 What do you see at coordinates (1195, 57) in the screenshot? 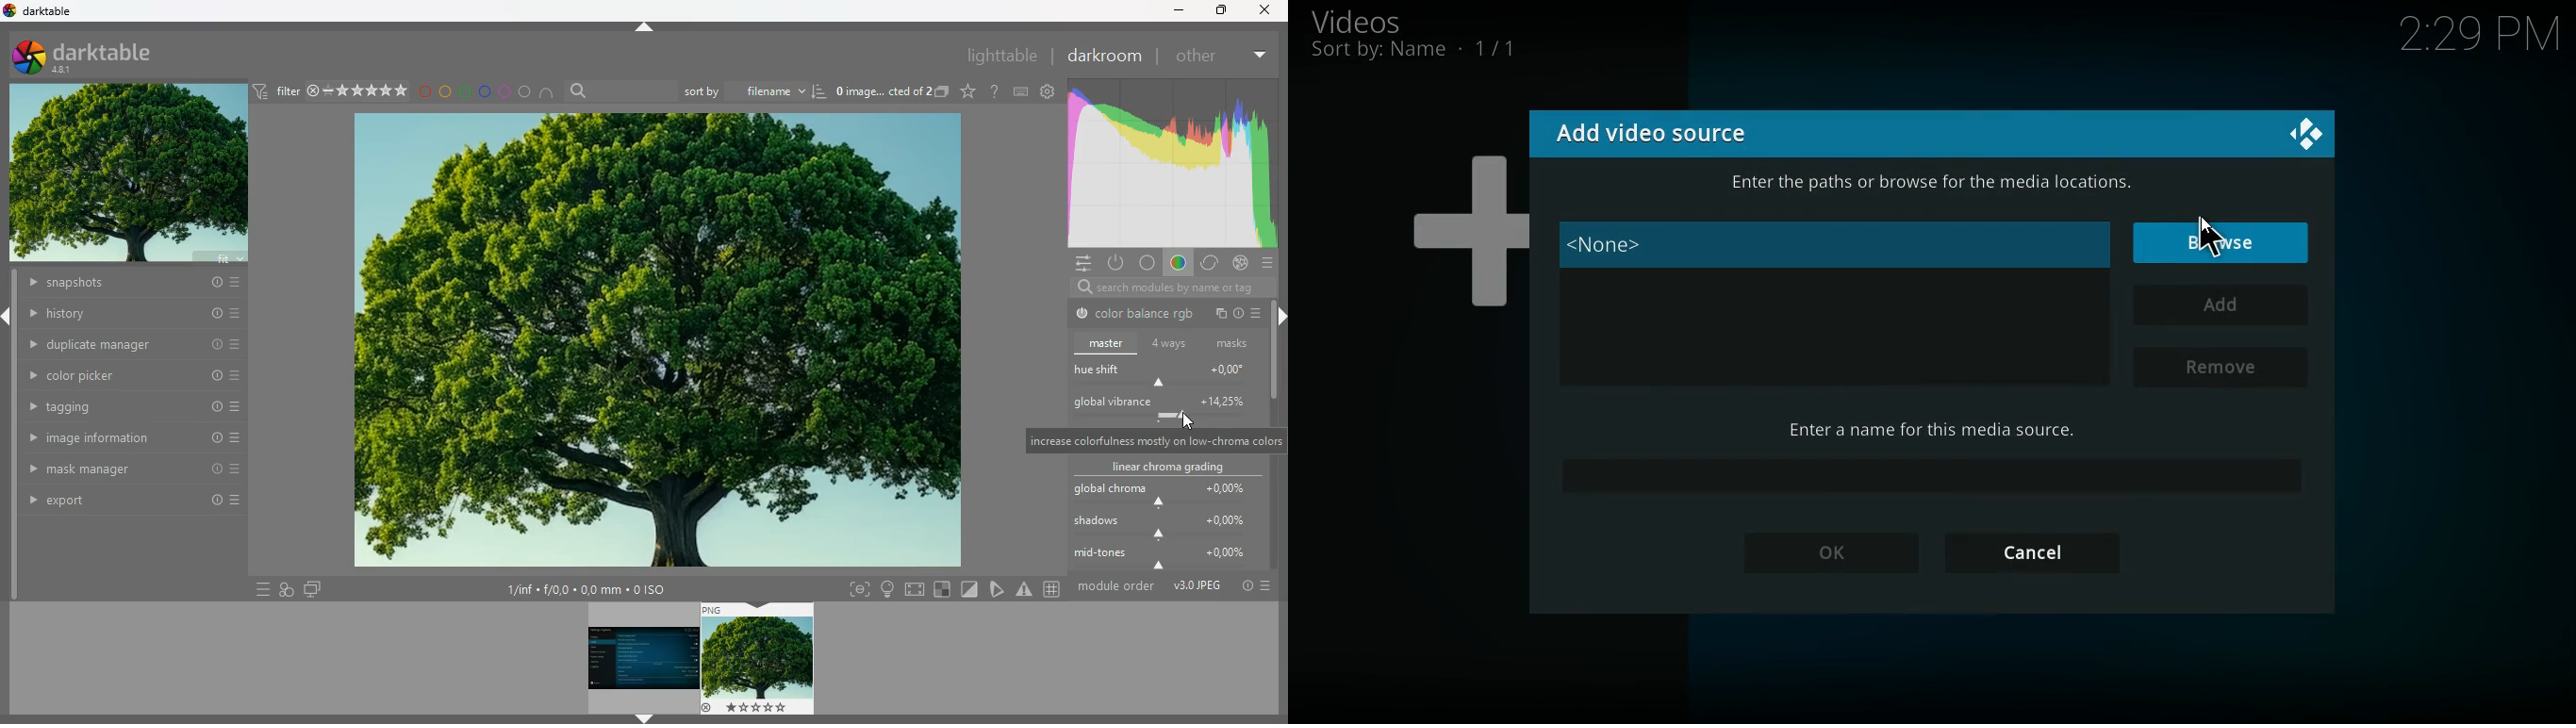
I see `other` at bounding box center [1195, 57].